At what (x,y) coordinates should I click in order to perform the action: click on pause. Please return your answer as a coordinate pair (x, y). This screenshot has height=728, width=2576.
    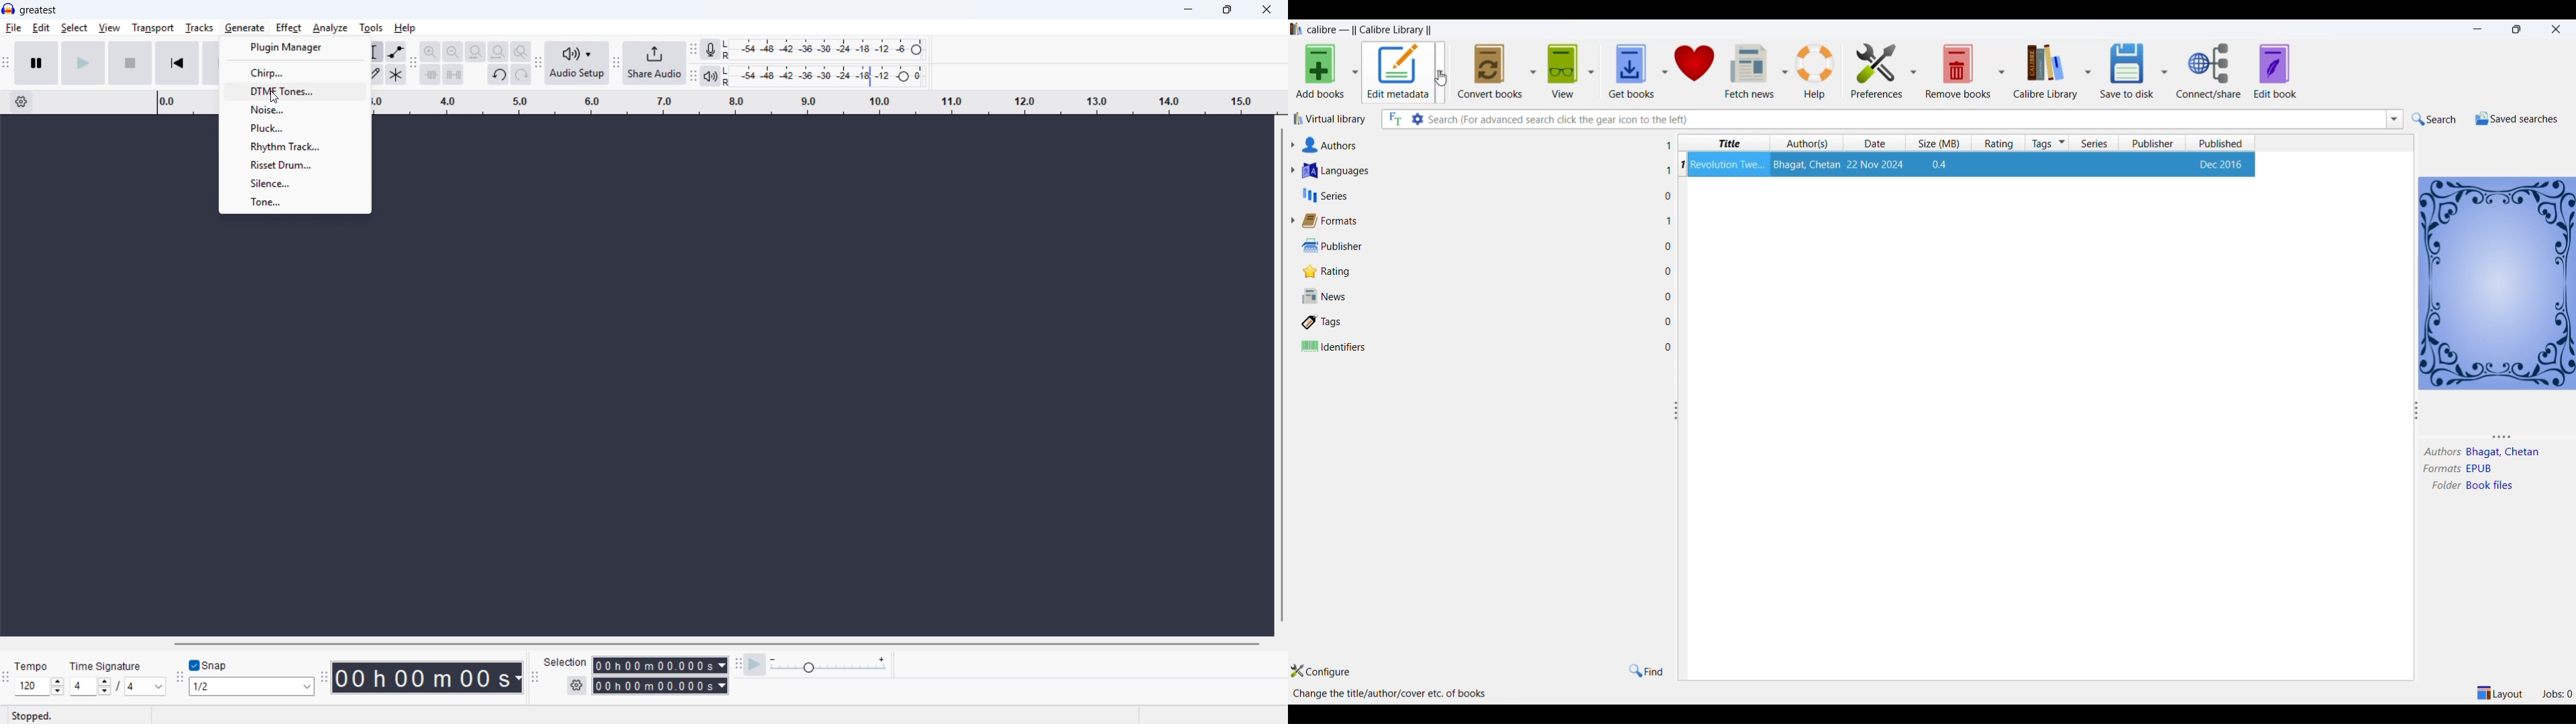
    Looking at the image, I should click on (36, 63).